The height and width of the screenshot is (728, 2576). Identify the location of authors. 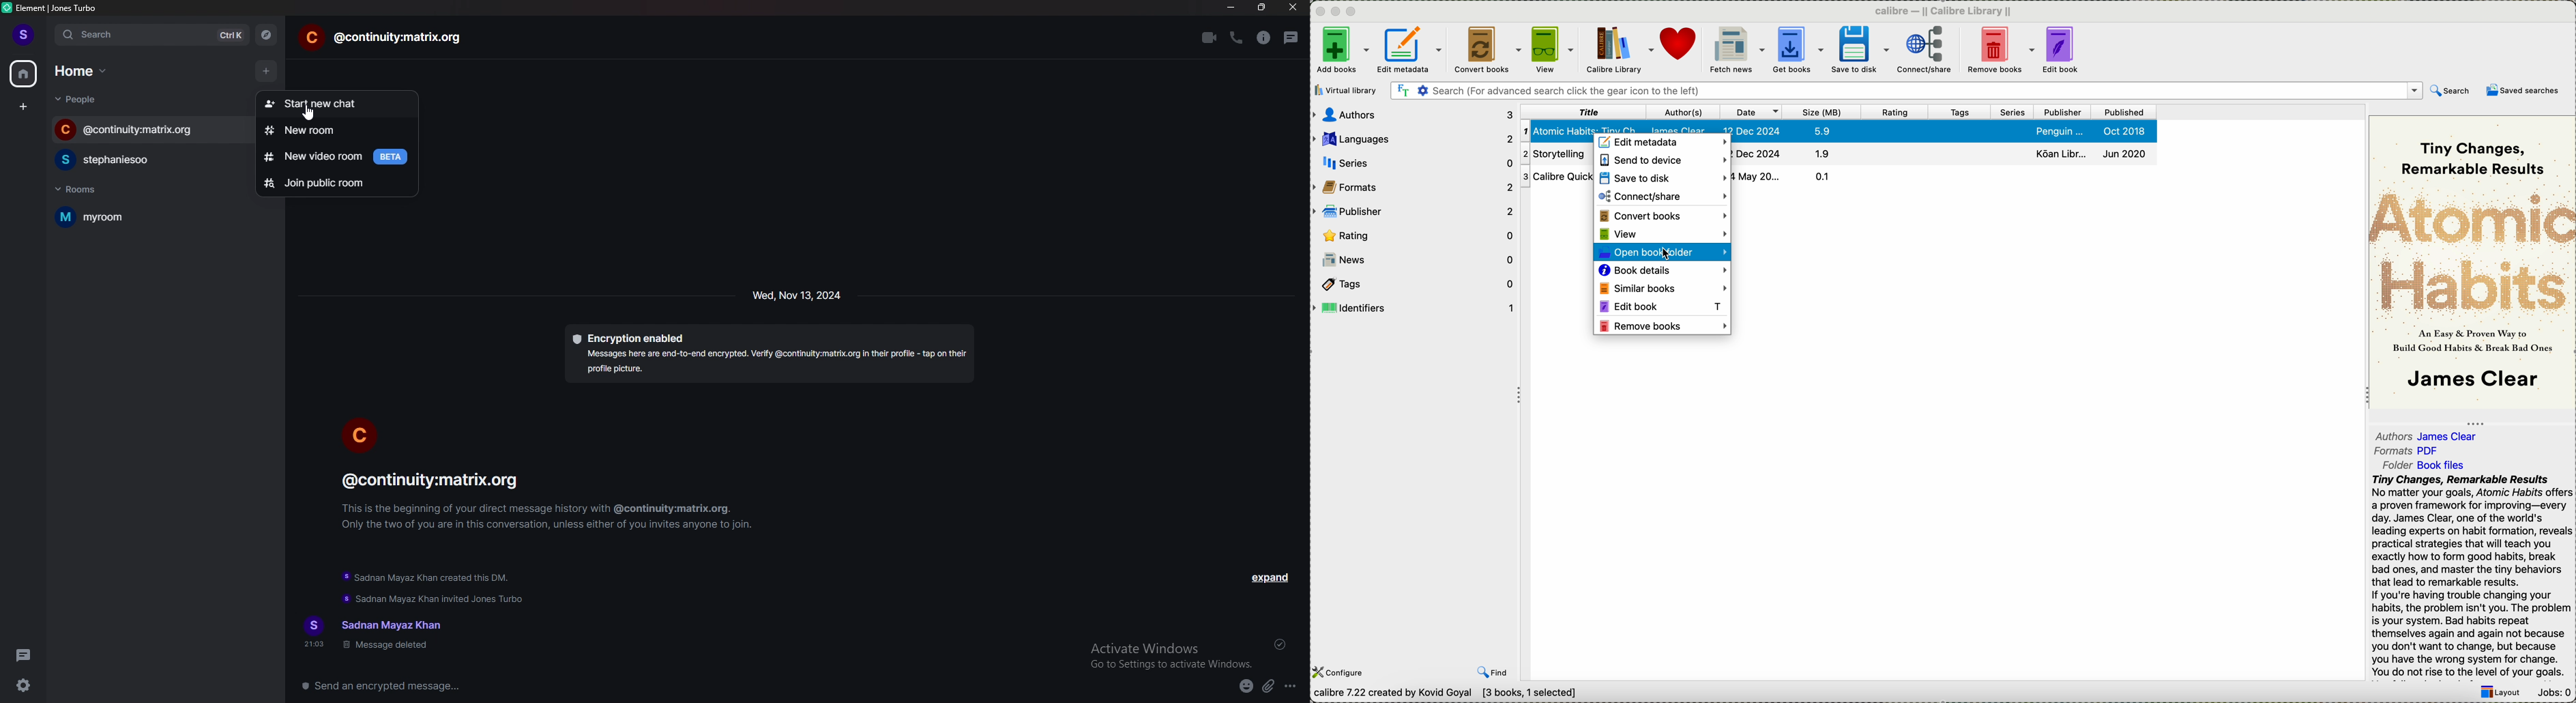
(2429, 433).